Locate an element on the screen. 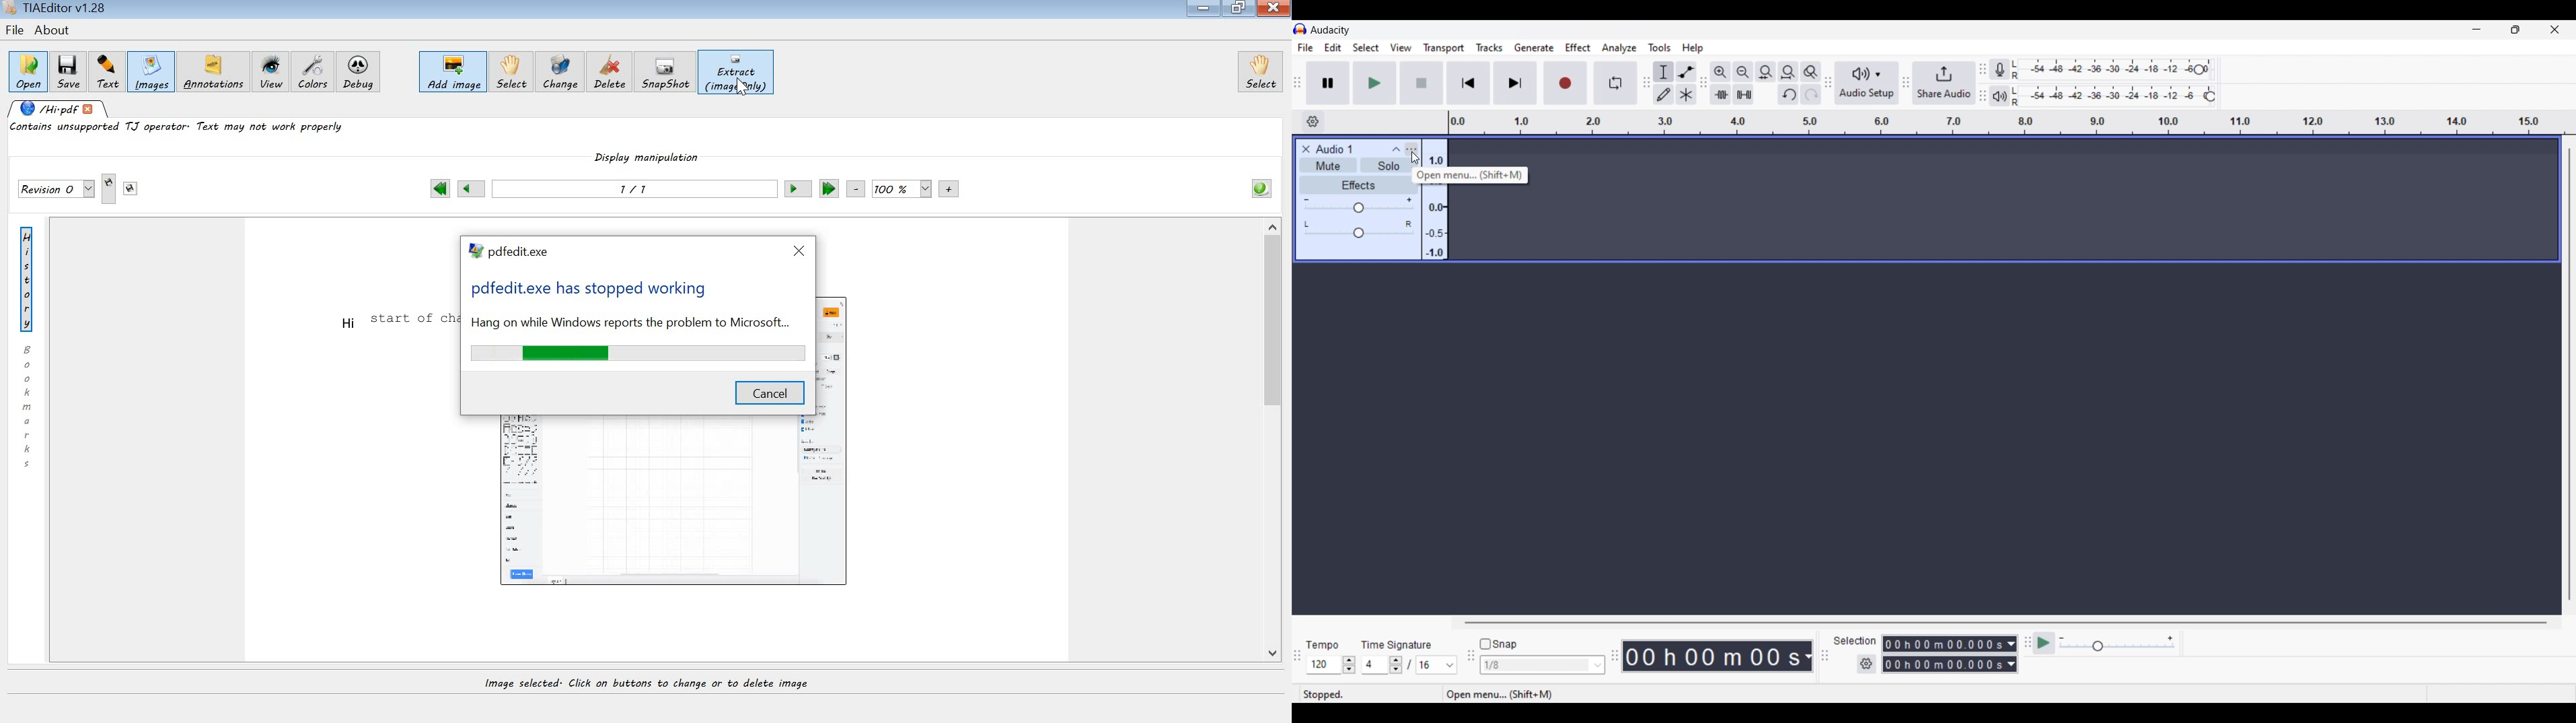  Silence audio selection is located at coordinates (1743, 94).